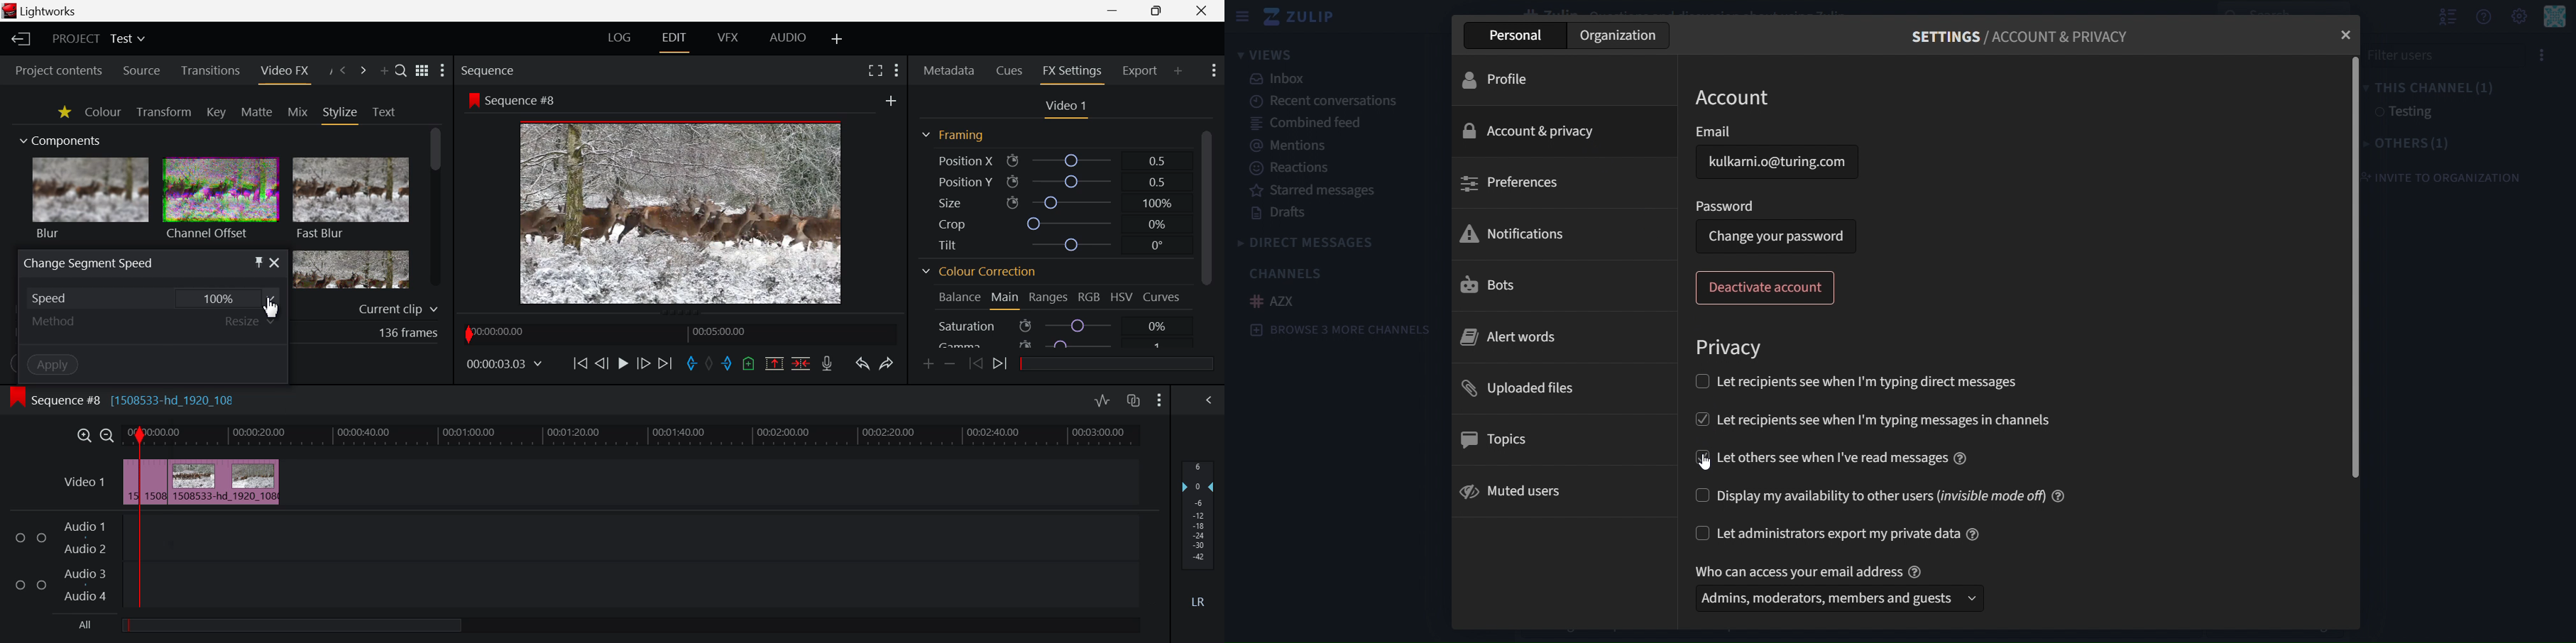 This screenshot has height=644, width=2576. I want to click on 00:00:00, so click(498, 330).